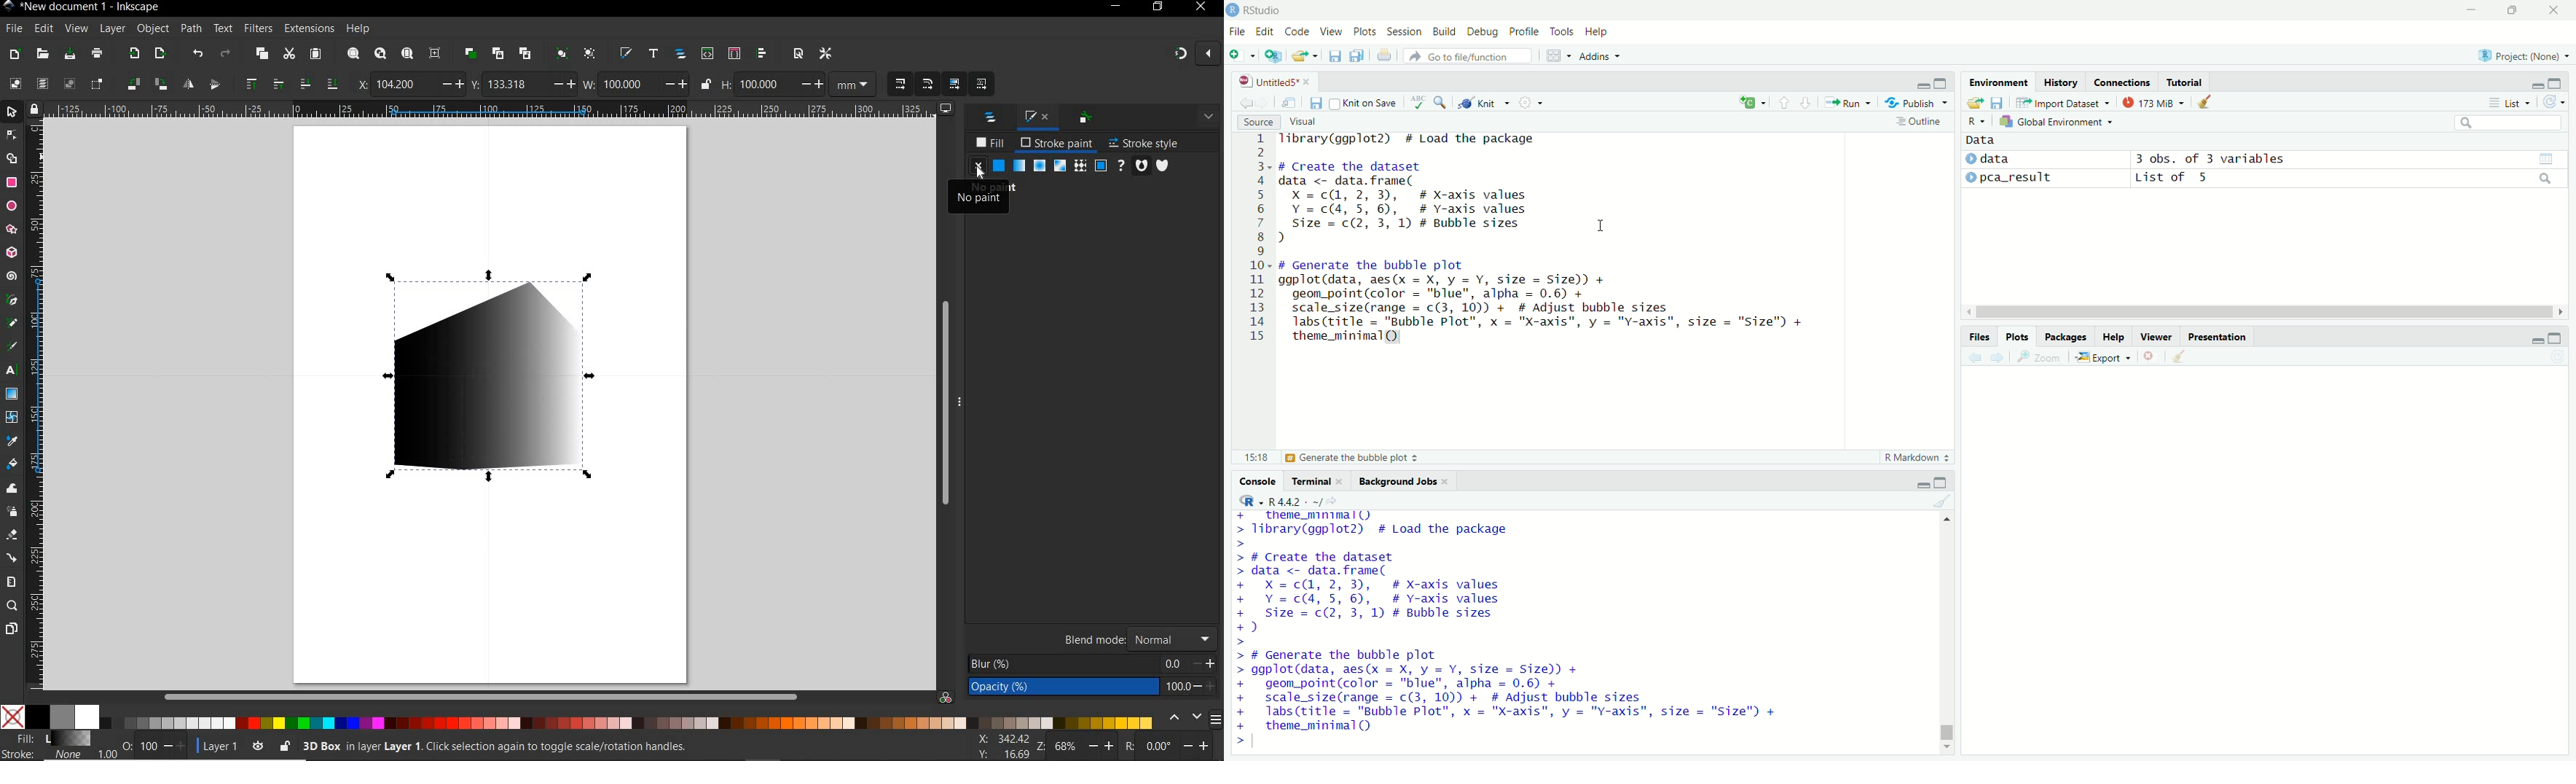 This screenshot has width=2576, height=784. I want to click on View, so click(1334, 32).